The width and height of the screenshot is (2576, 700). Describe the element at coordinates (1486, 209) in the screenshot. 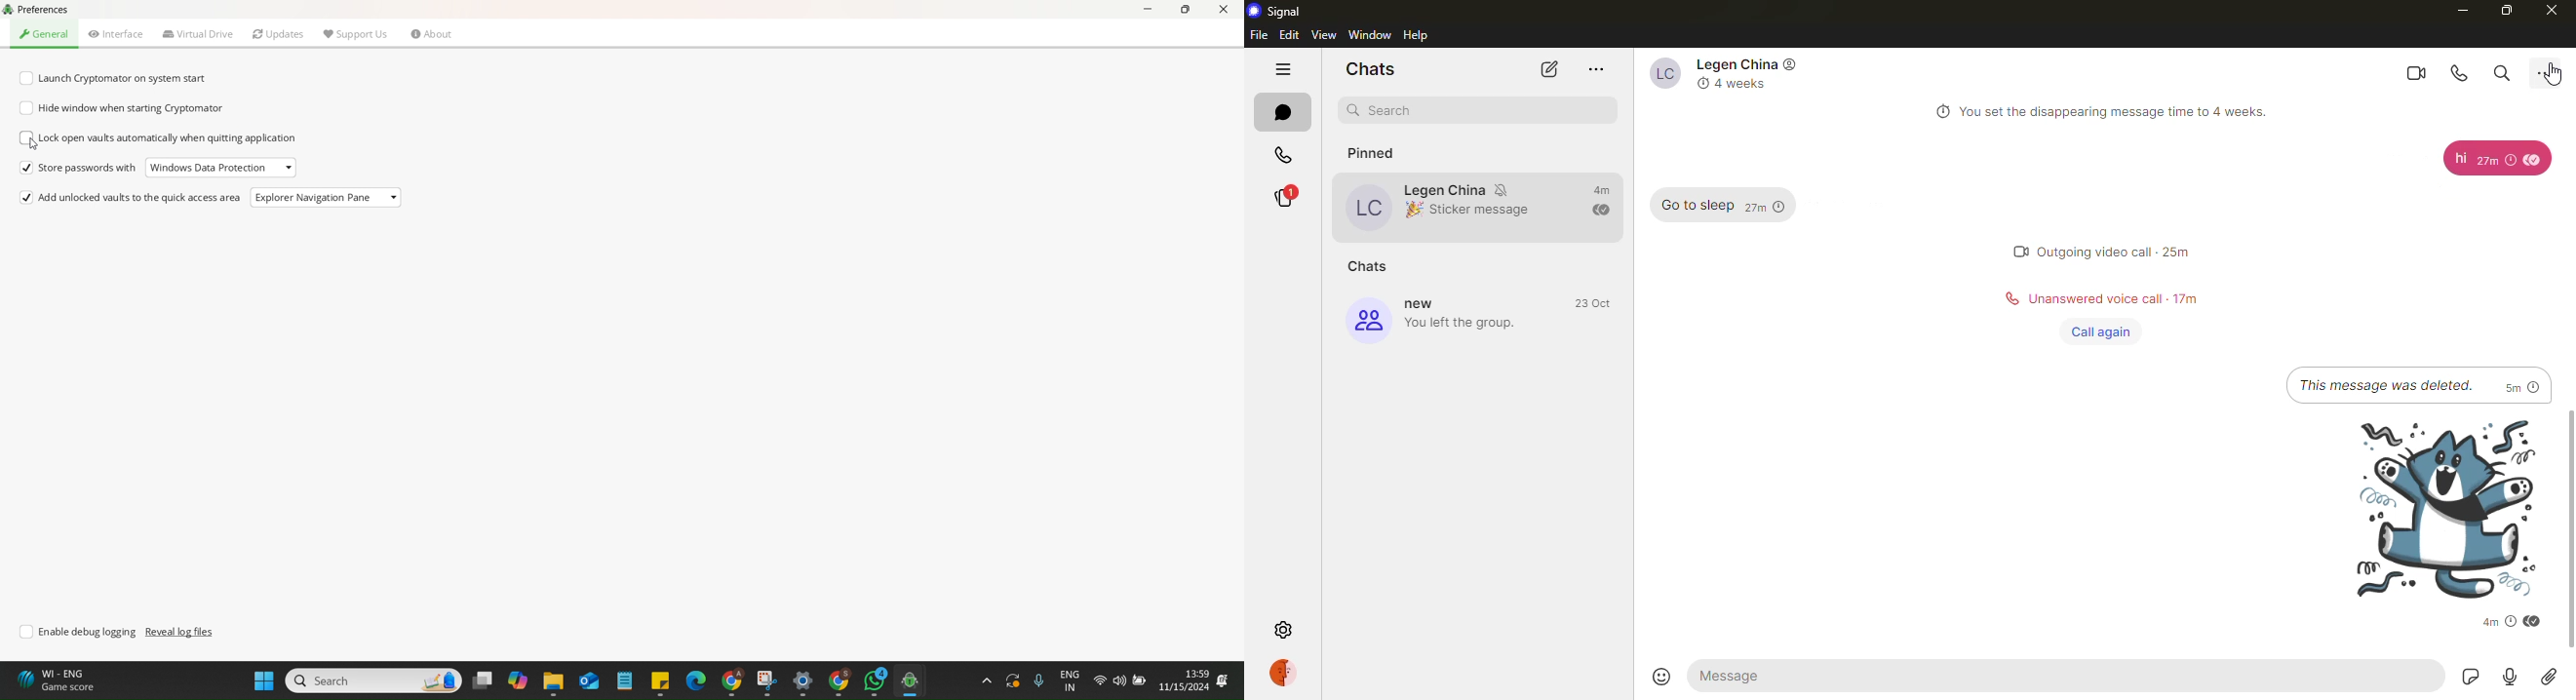

I see `Sticker message` at that location.